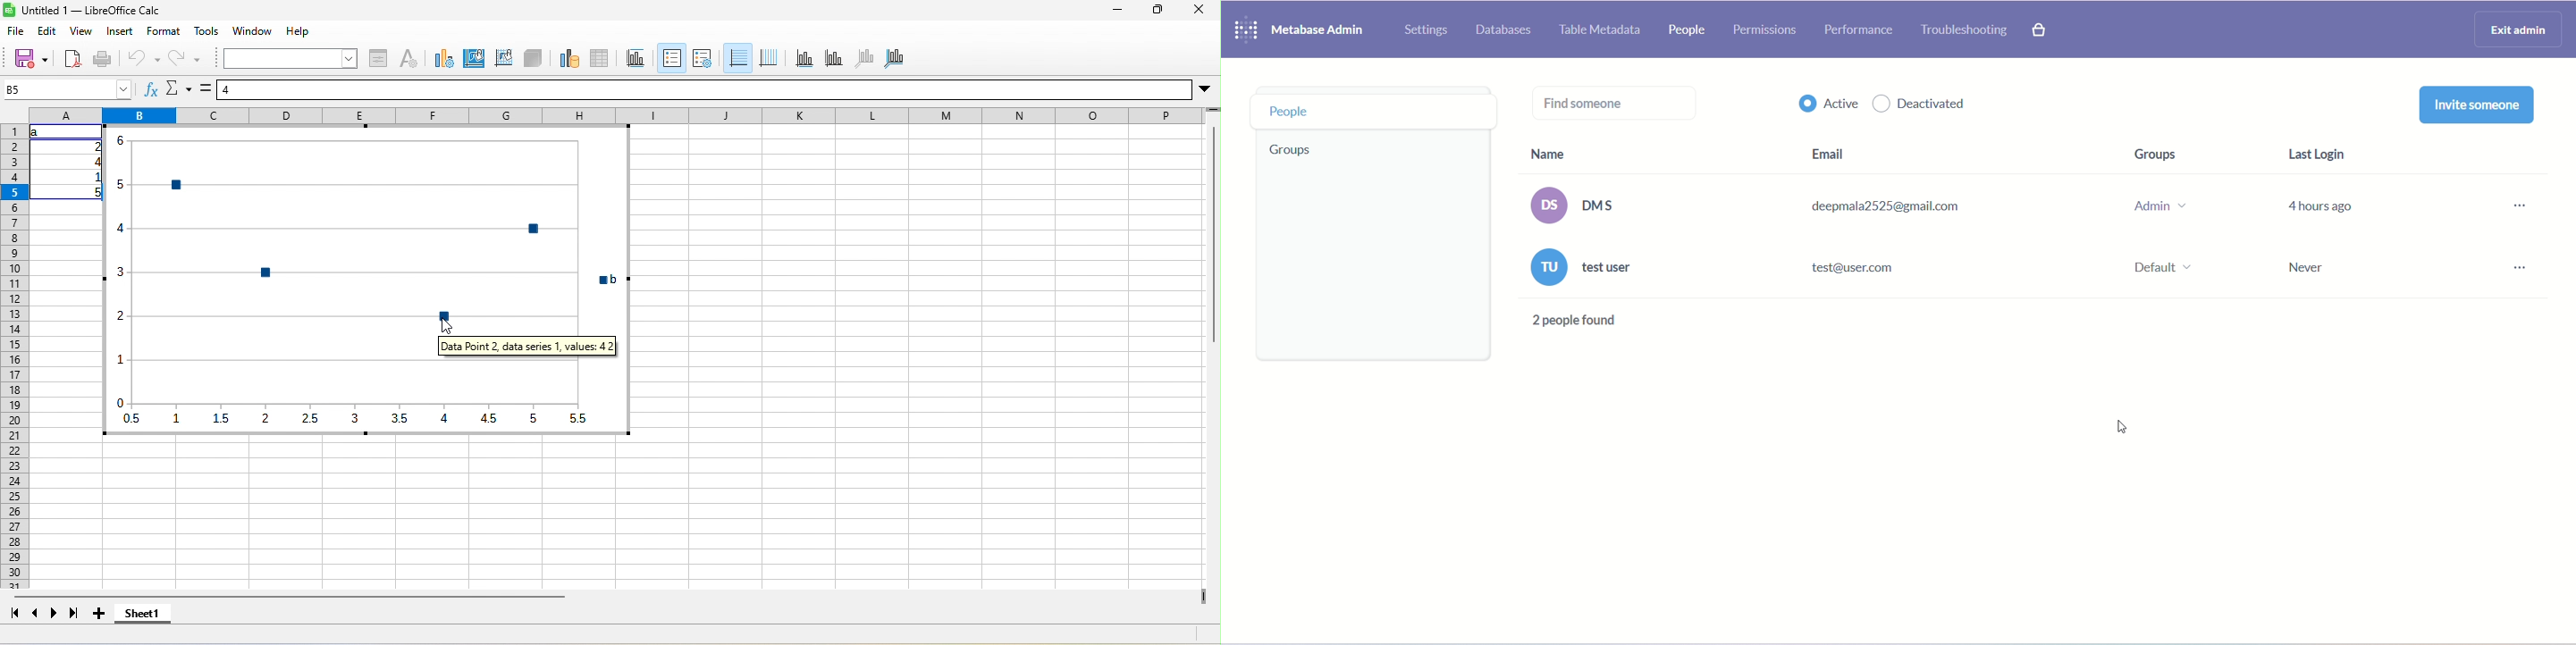 The image size is (2576, 672). I want to click on print, so click(104, 59).